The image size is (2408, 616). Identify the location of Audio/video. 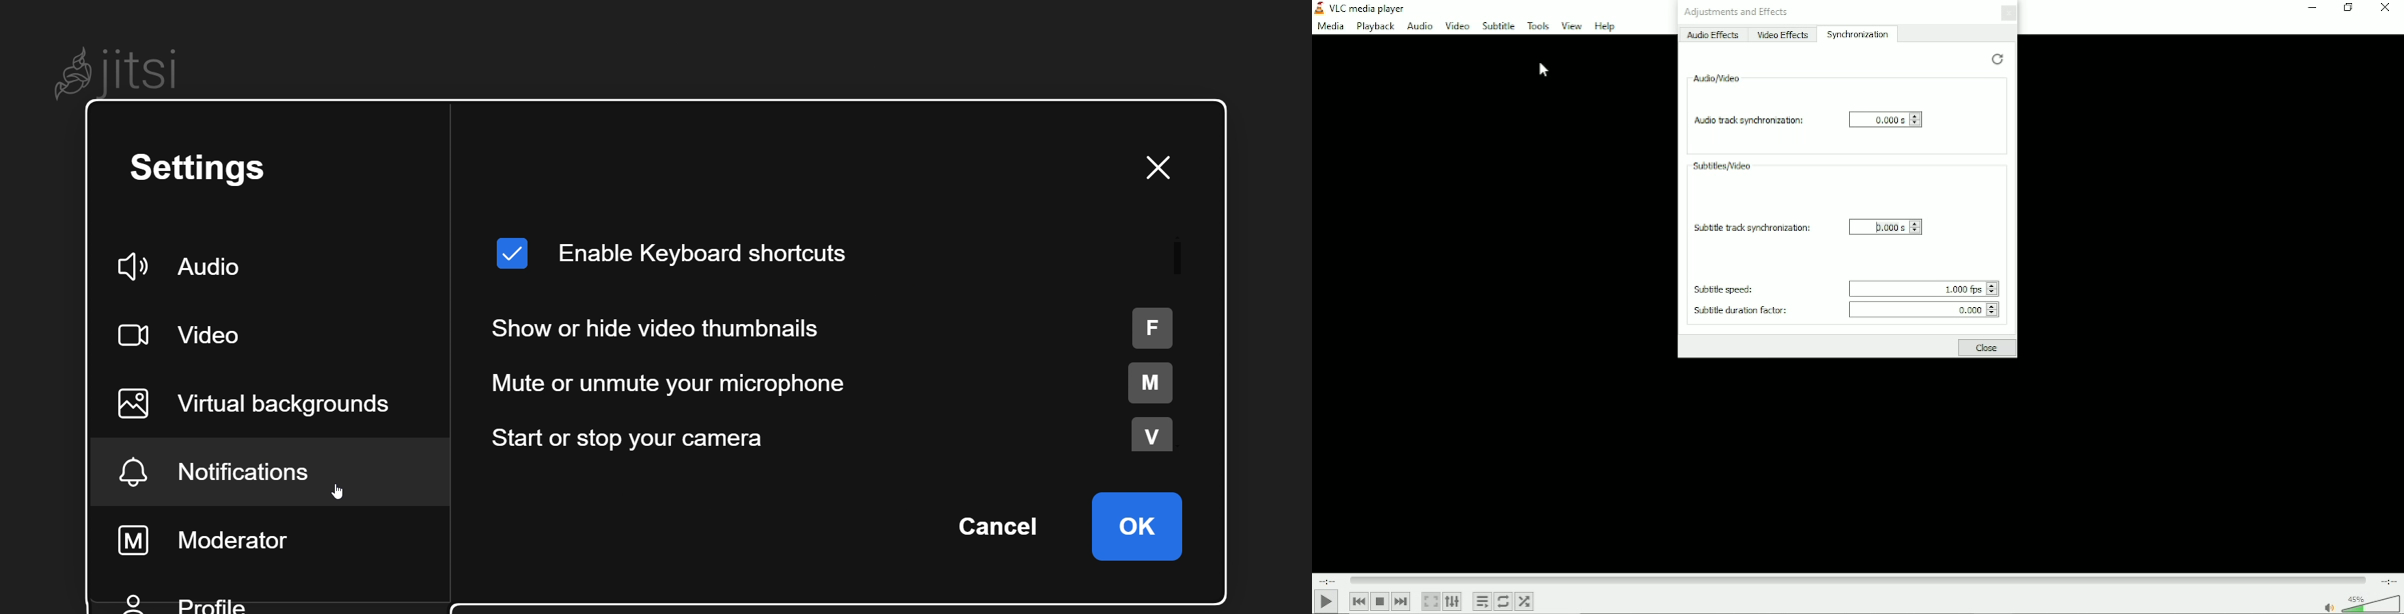
(1718, 78).